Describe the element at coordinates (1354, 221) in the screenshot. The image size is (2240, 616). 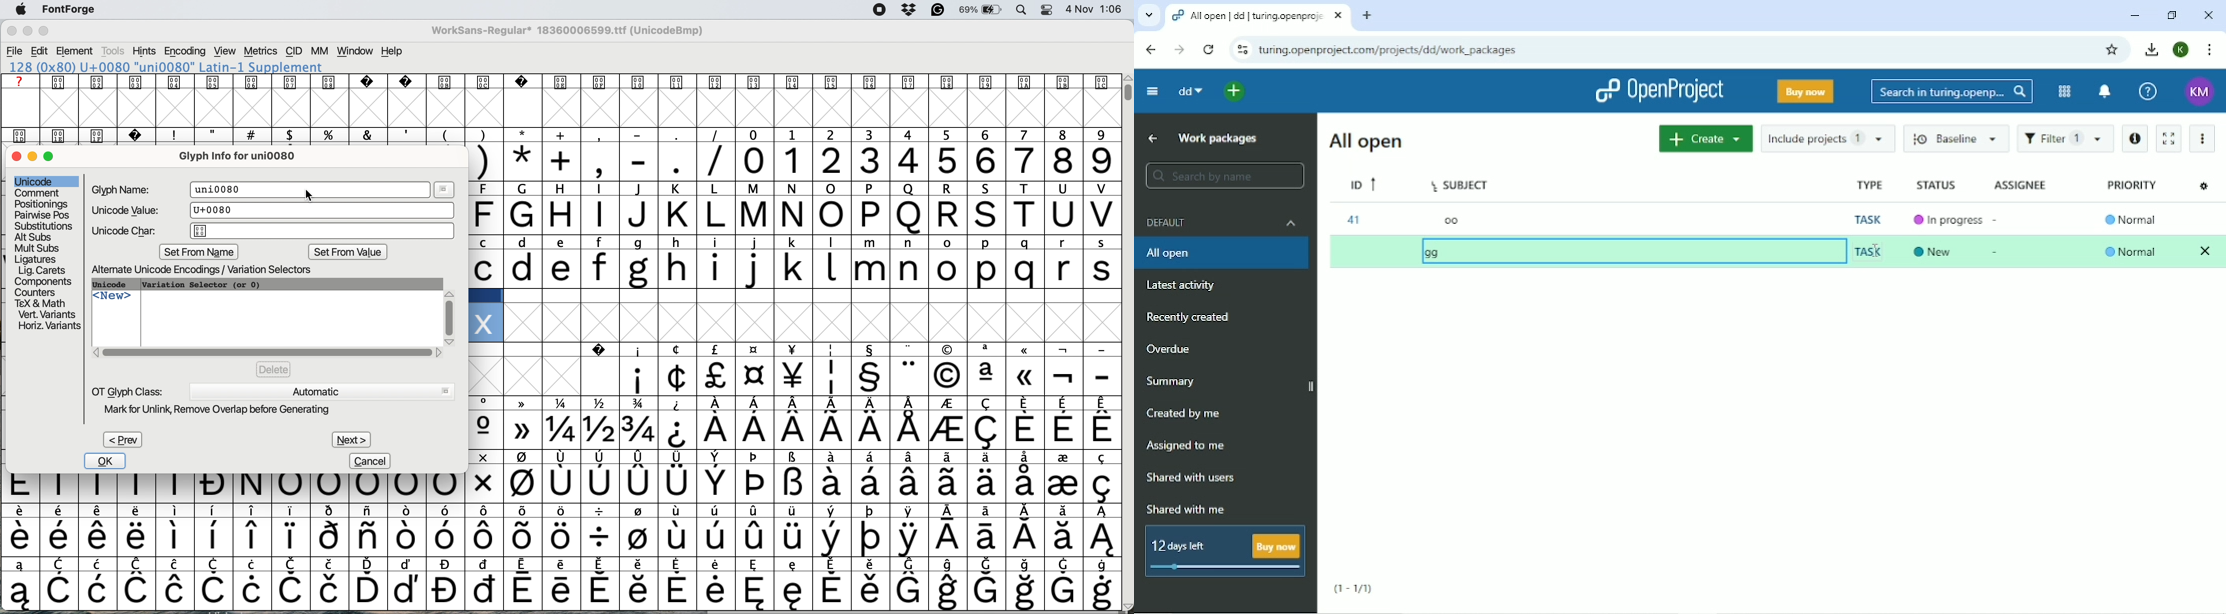
I see `41` at that location.